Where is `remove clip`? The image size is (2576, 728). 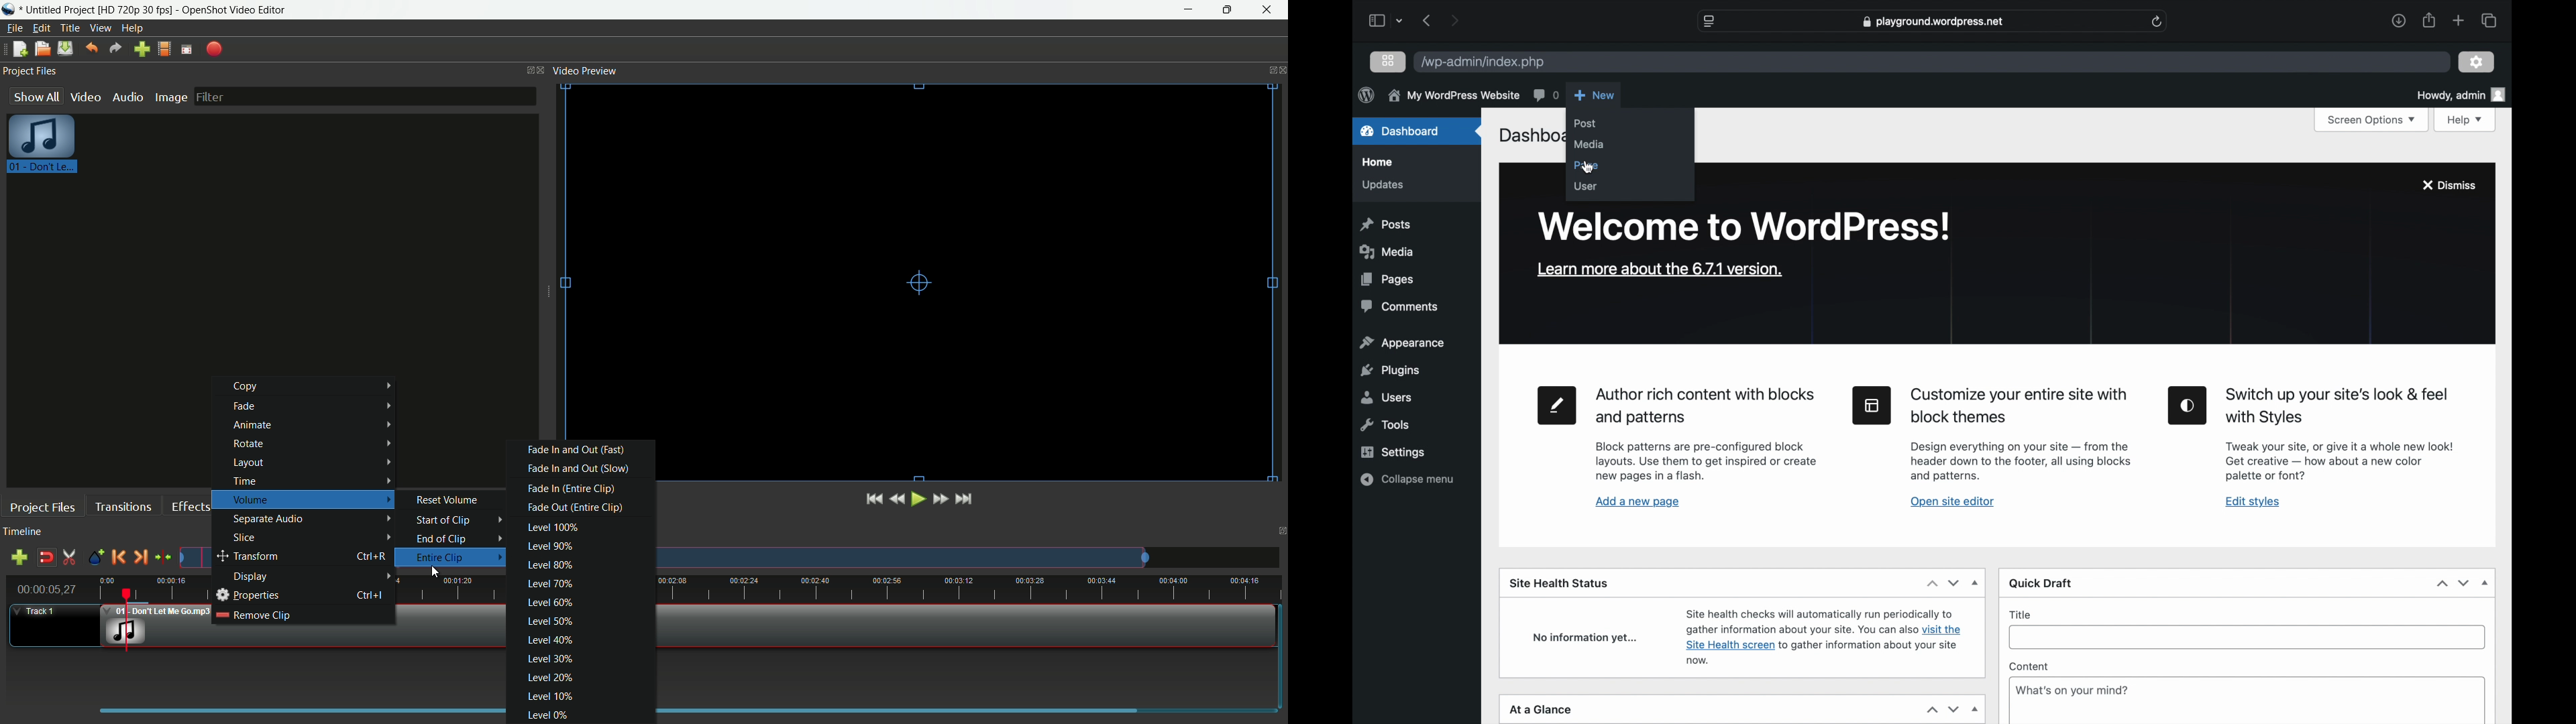
remove clip is located at coordinates (254, 615).